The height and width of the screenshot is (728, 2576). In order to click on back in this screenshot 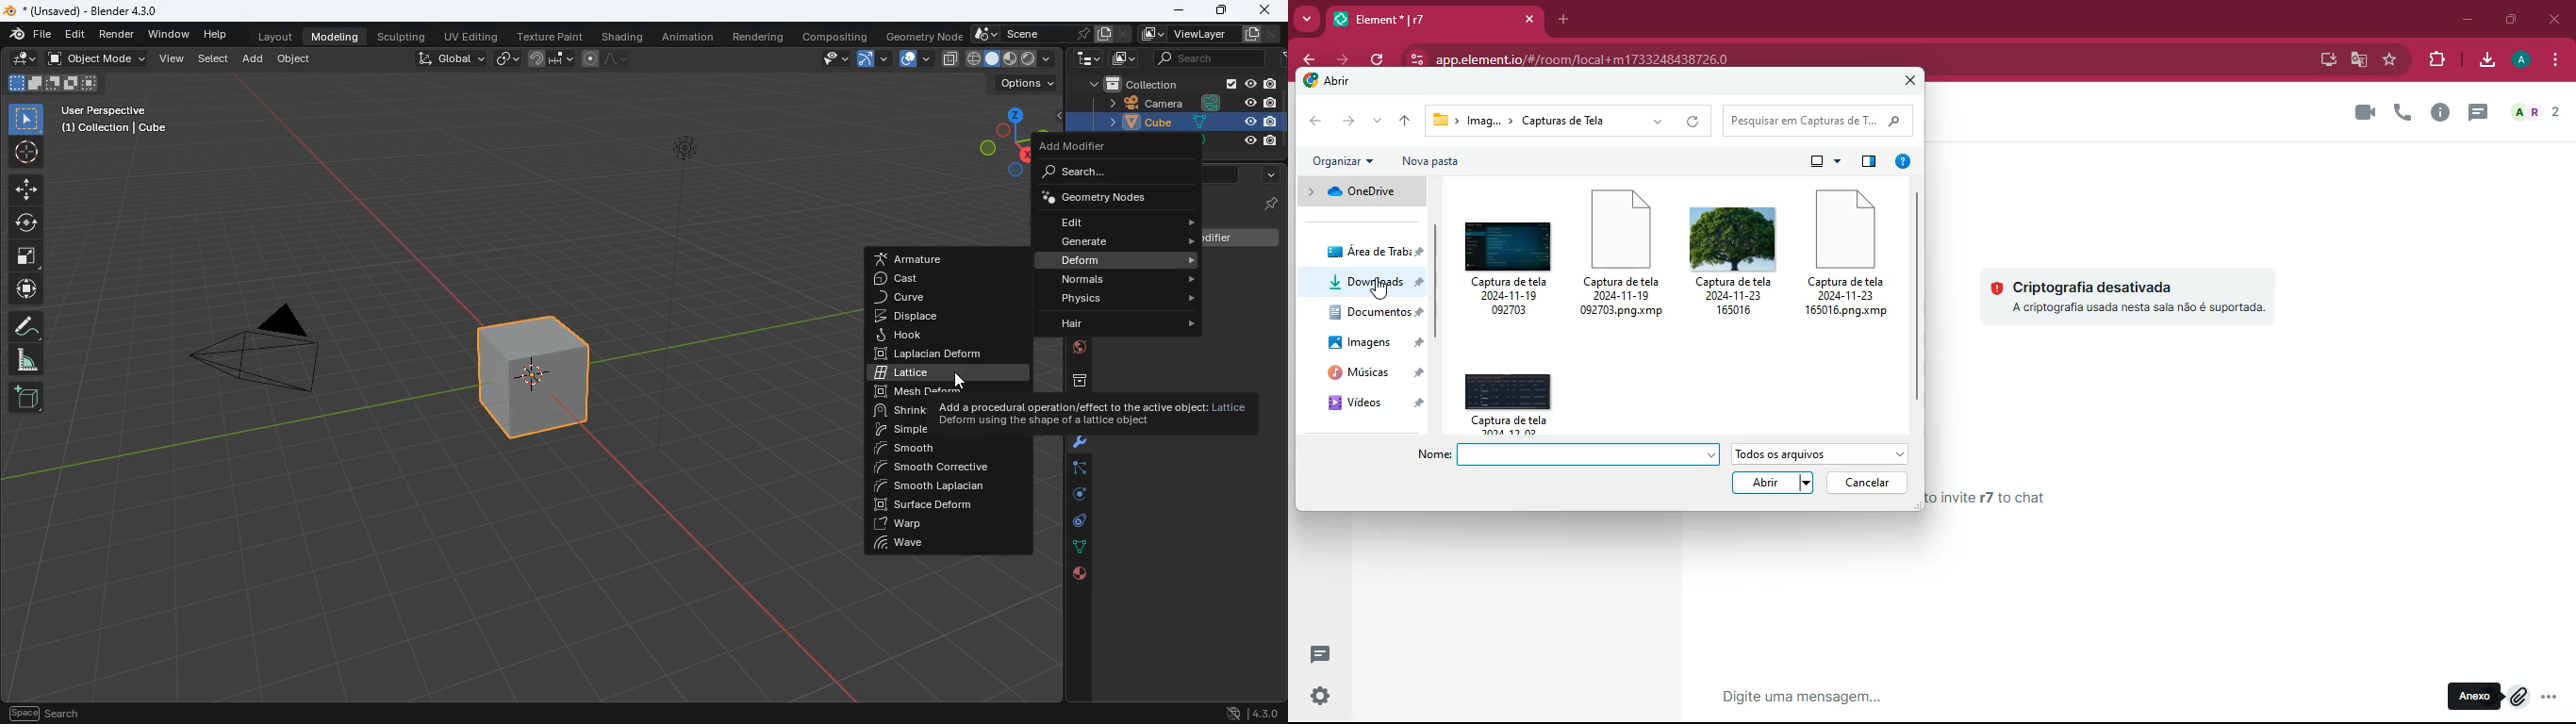, I will do `click(1305, 61)`.